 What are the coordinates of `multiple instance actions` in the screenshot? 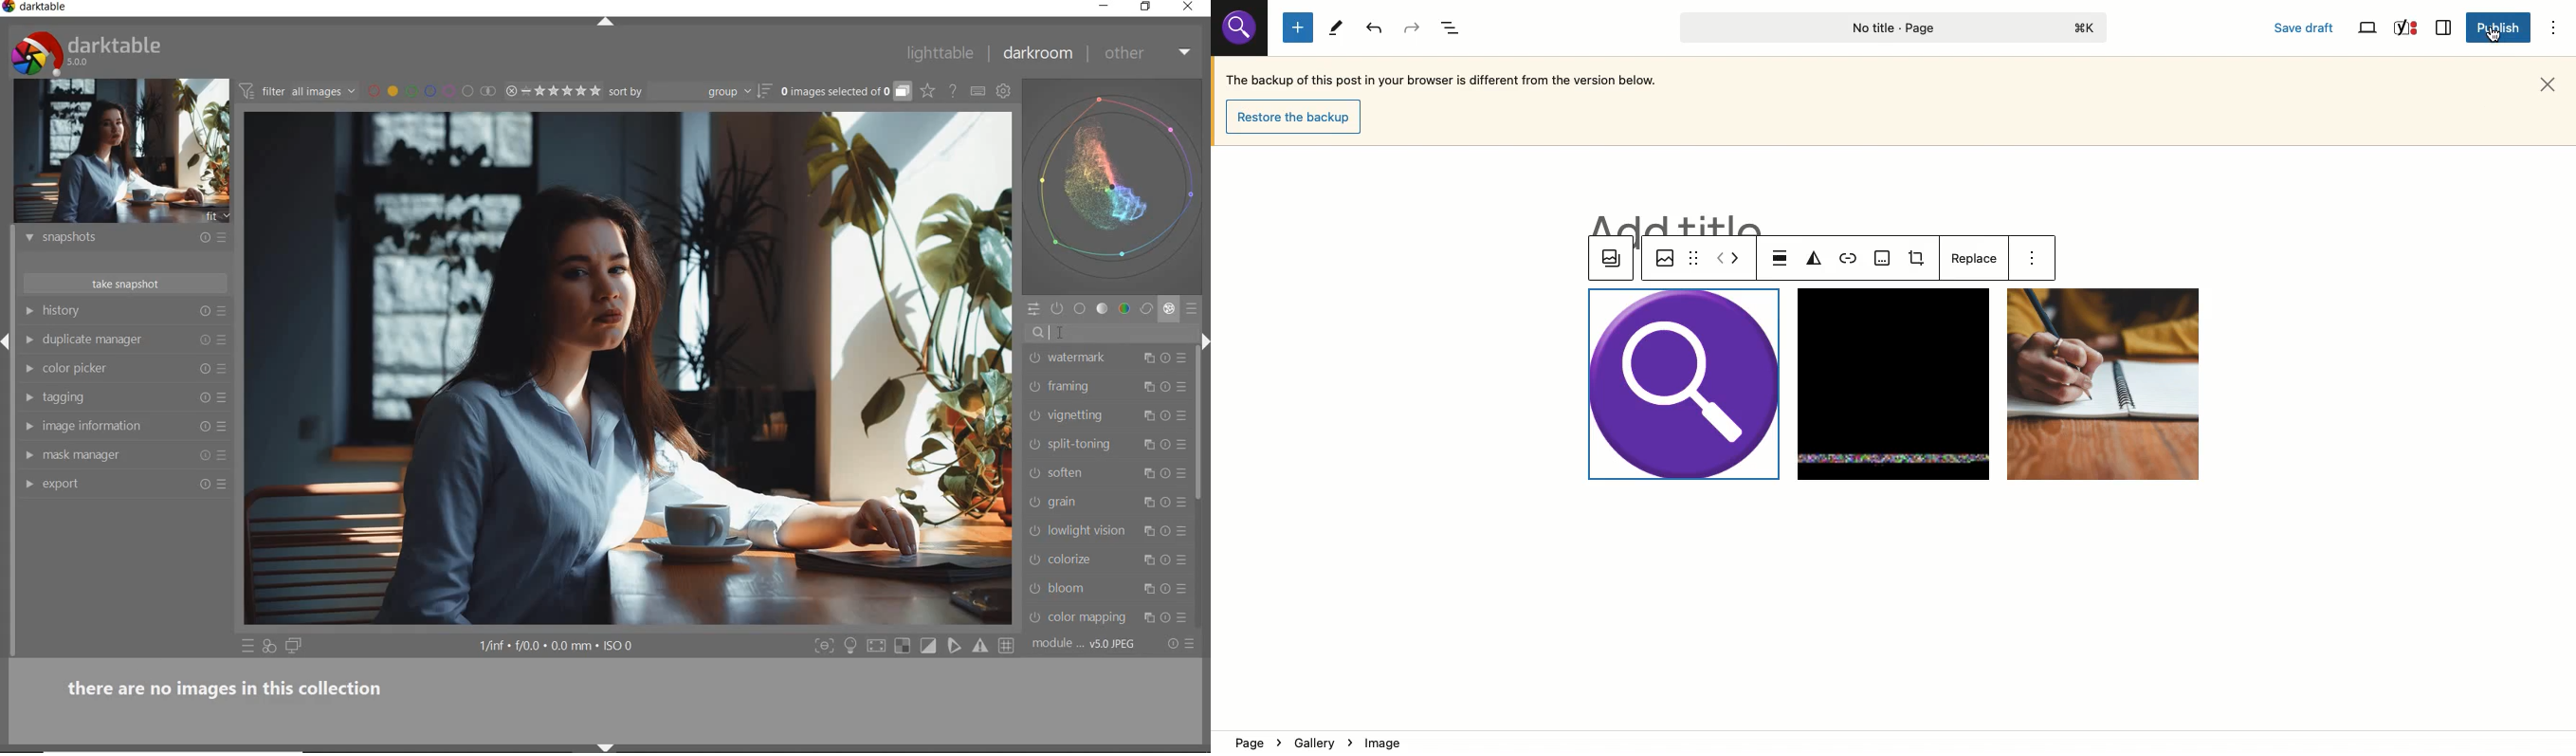 It's located at (1149, 503).